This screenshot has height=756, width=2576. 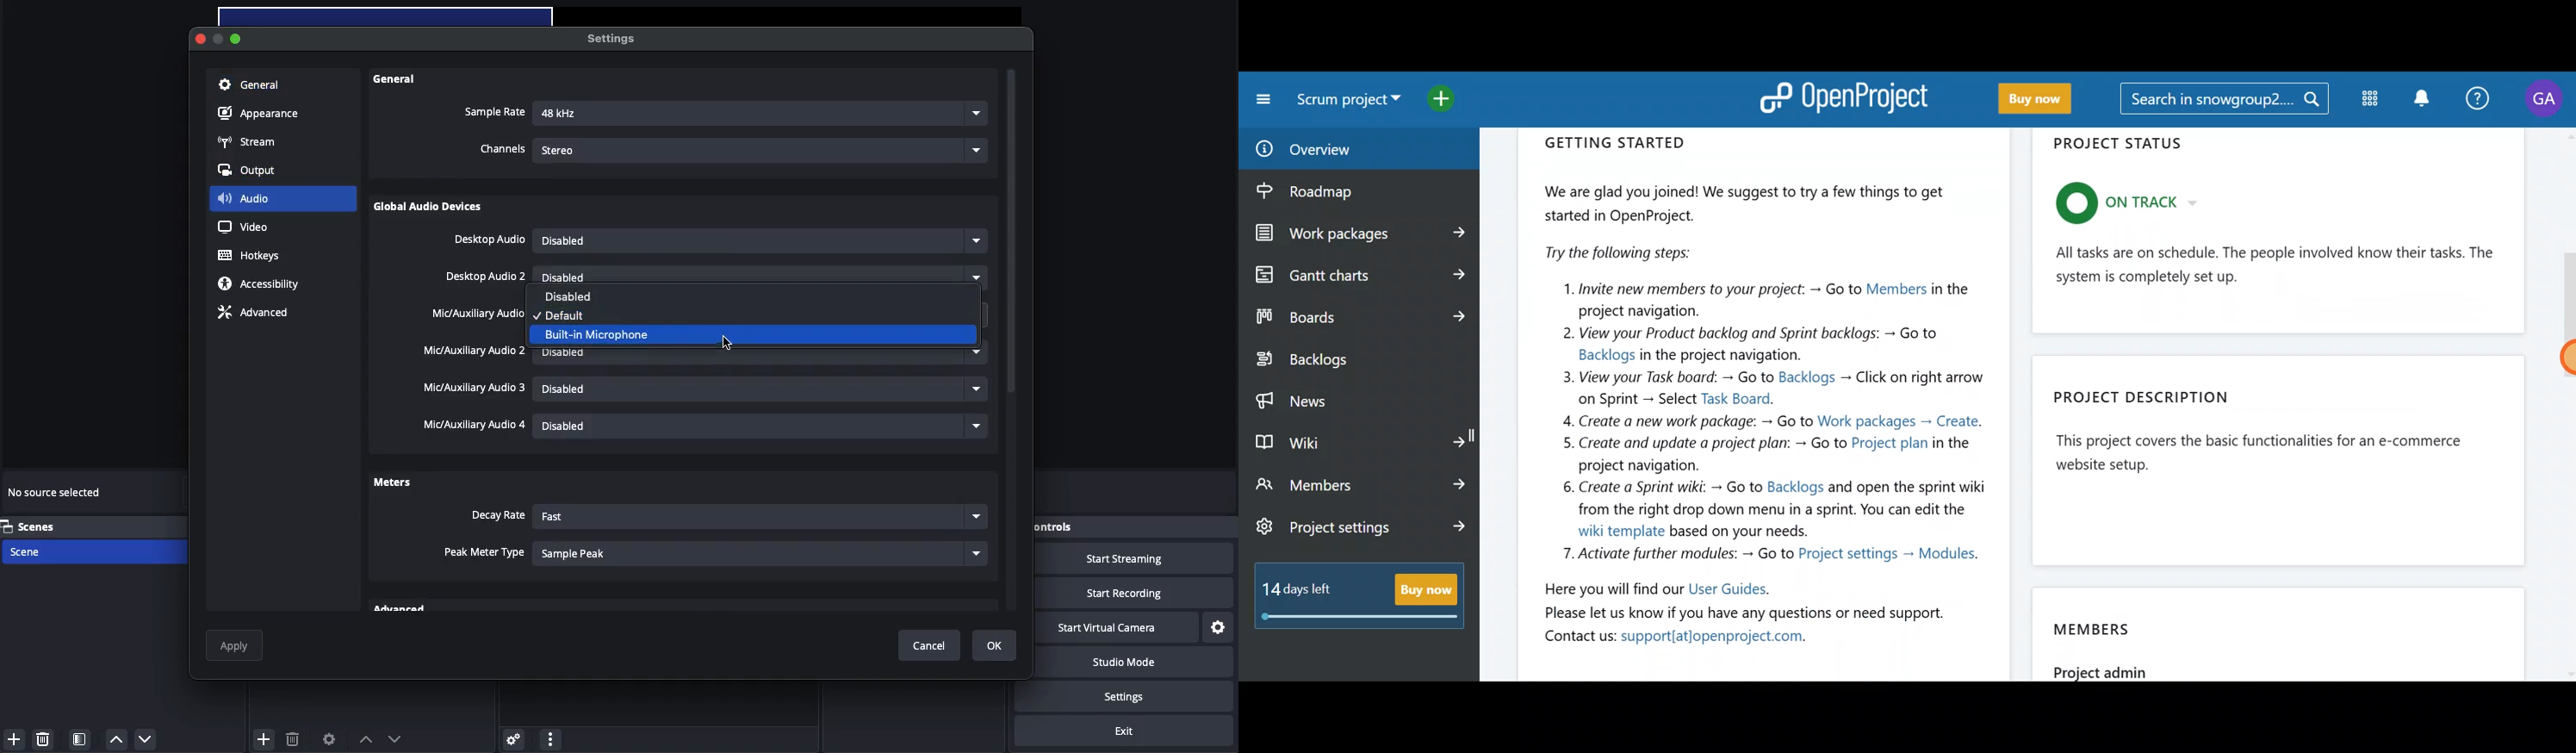 What do you see at coordinates (503, 150) in the screenshot?
I see `Channels` at bounding box center [503, 150].